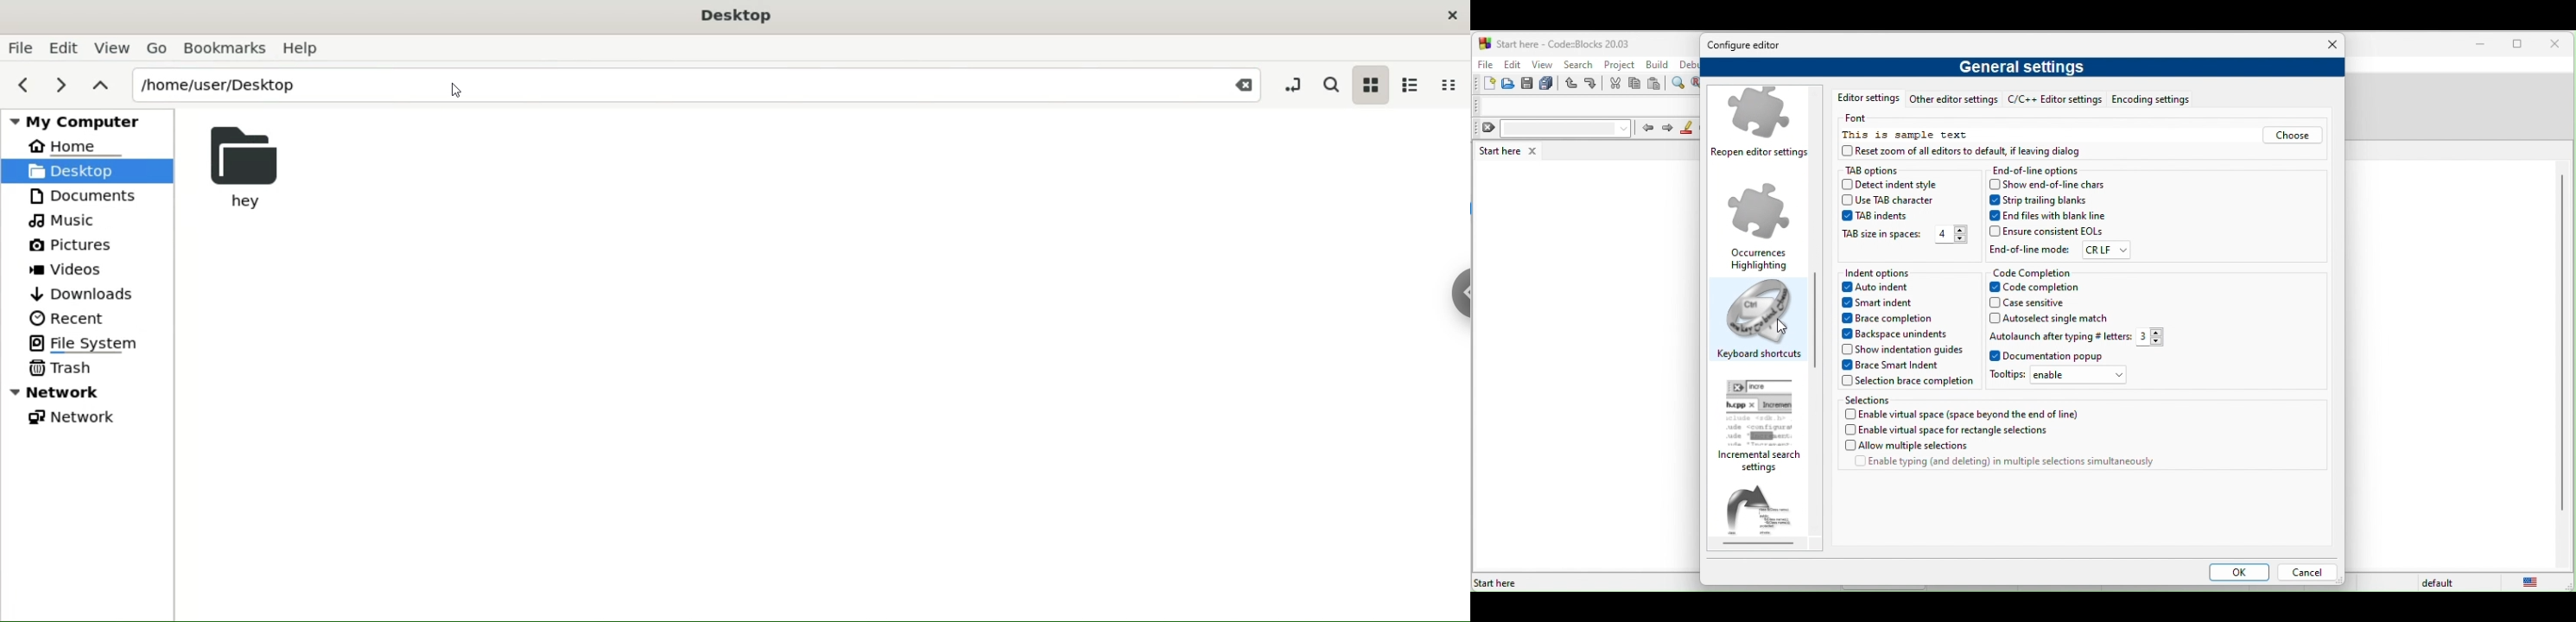 Image resolution: width=2576 pixels, height=644 pixels. I want to click on default, so click(2440, 583).